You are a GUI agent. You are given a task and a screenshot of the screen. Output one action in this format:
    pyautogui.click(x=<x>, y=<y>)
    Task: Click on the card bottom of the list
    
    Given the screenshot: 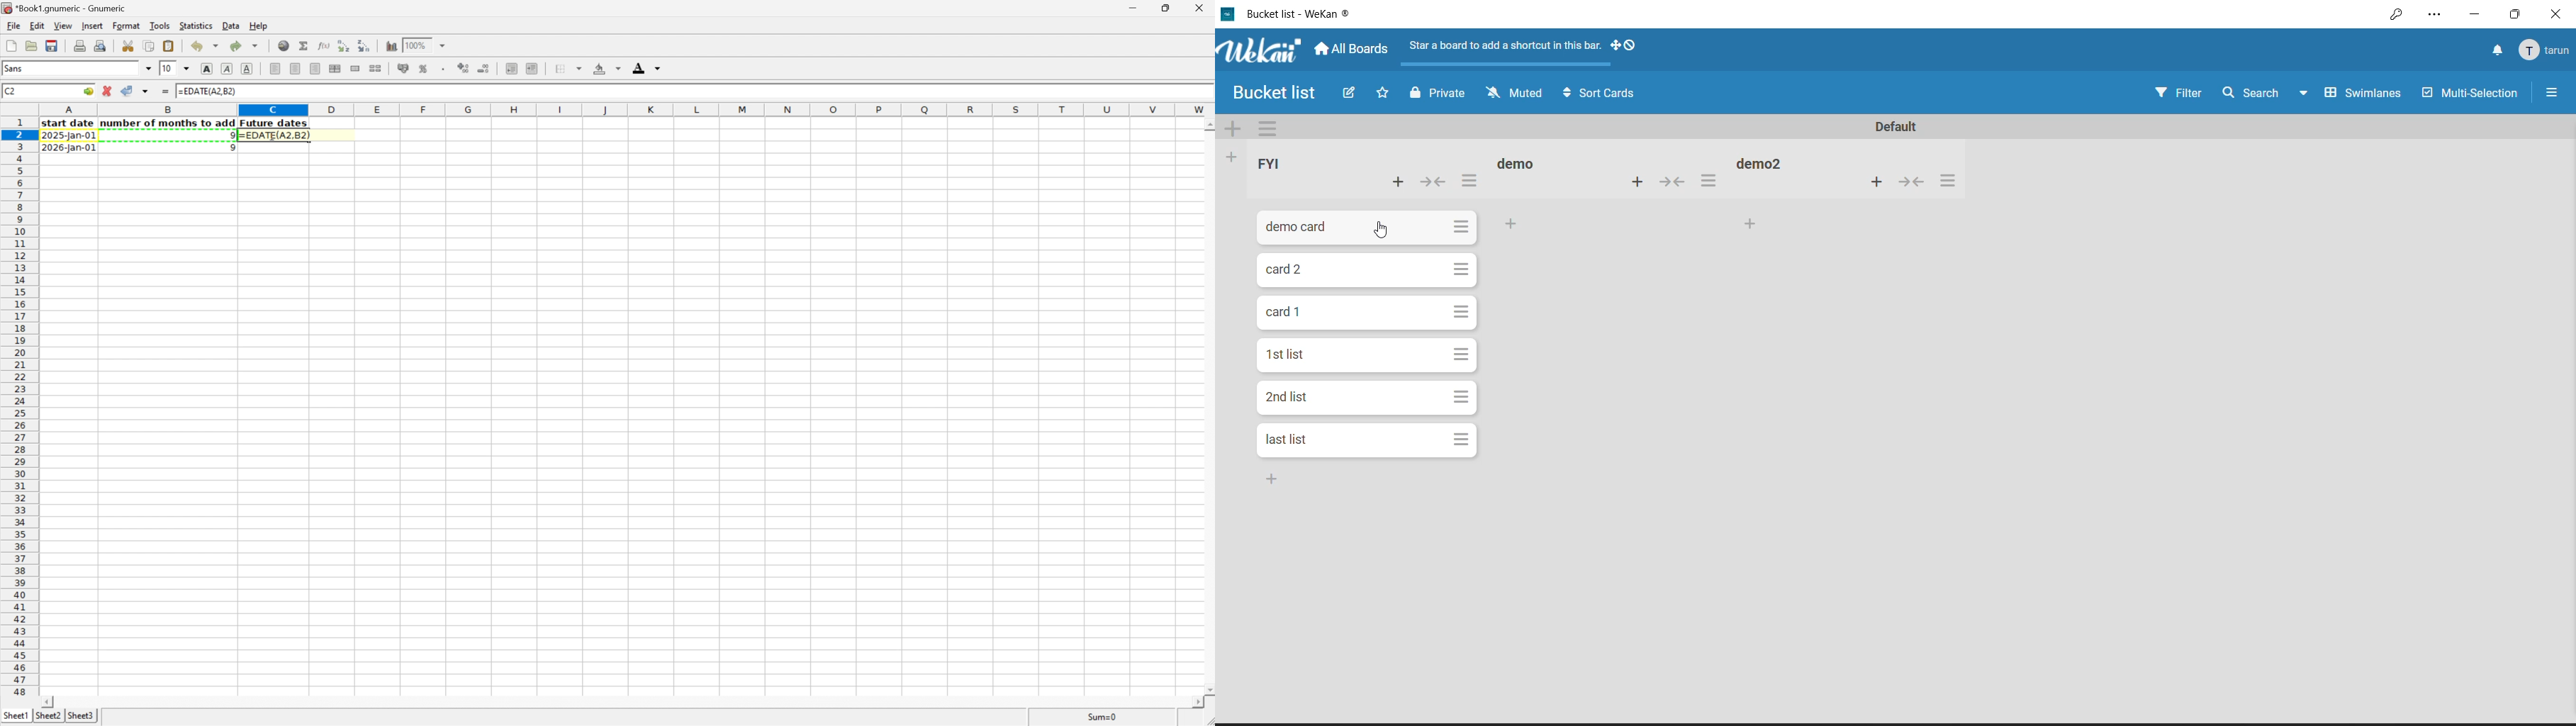 What is the action you would take?
    pyautogui.click(x=1353, y=480)
    